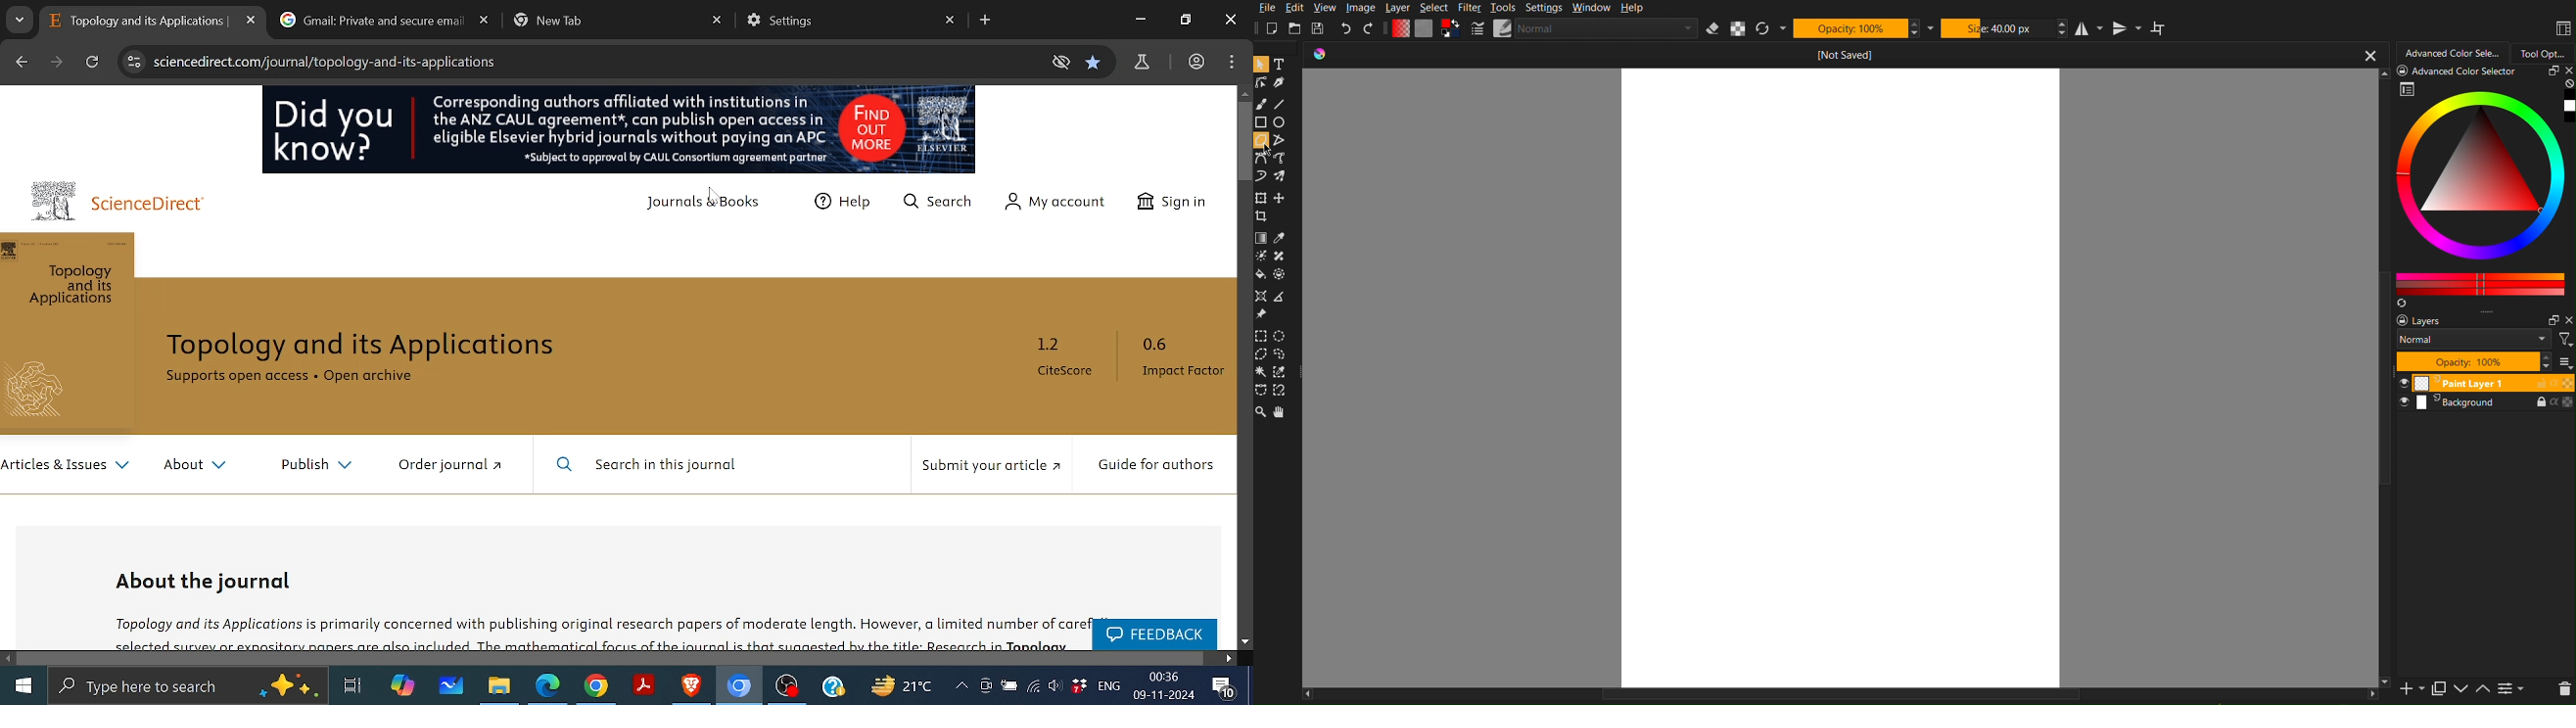 The height and width of the screenshot is (728, 2576). Describe the element at coordinates (1266, 8) in the screenshot. I see `File` at that location.